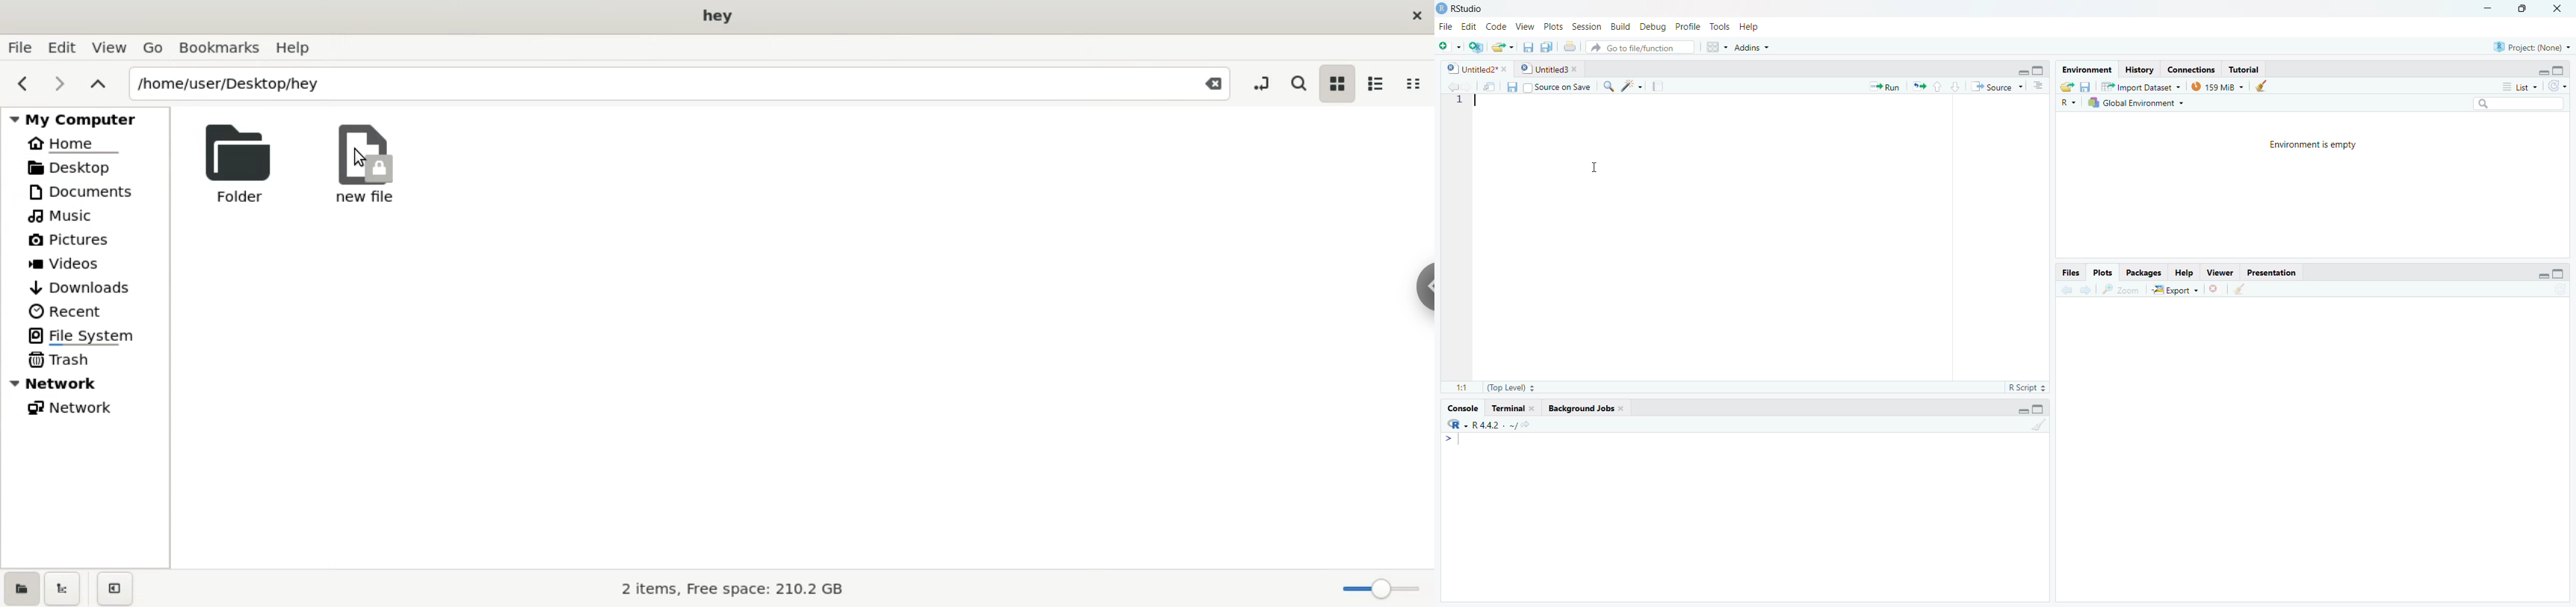  What do you see at coordinates (2065, 291) in the screenshot?
I see `Previous` at bounding box center [2065, 291].